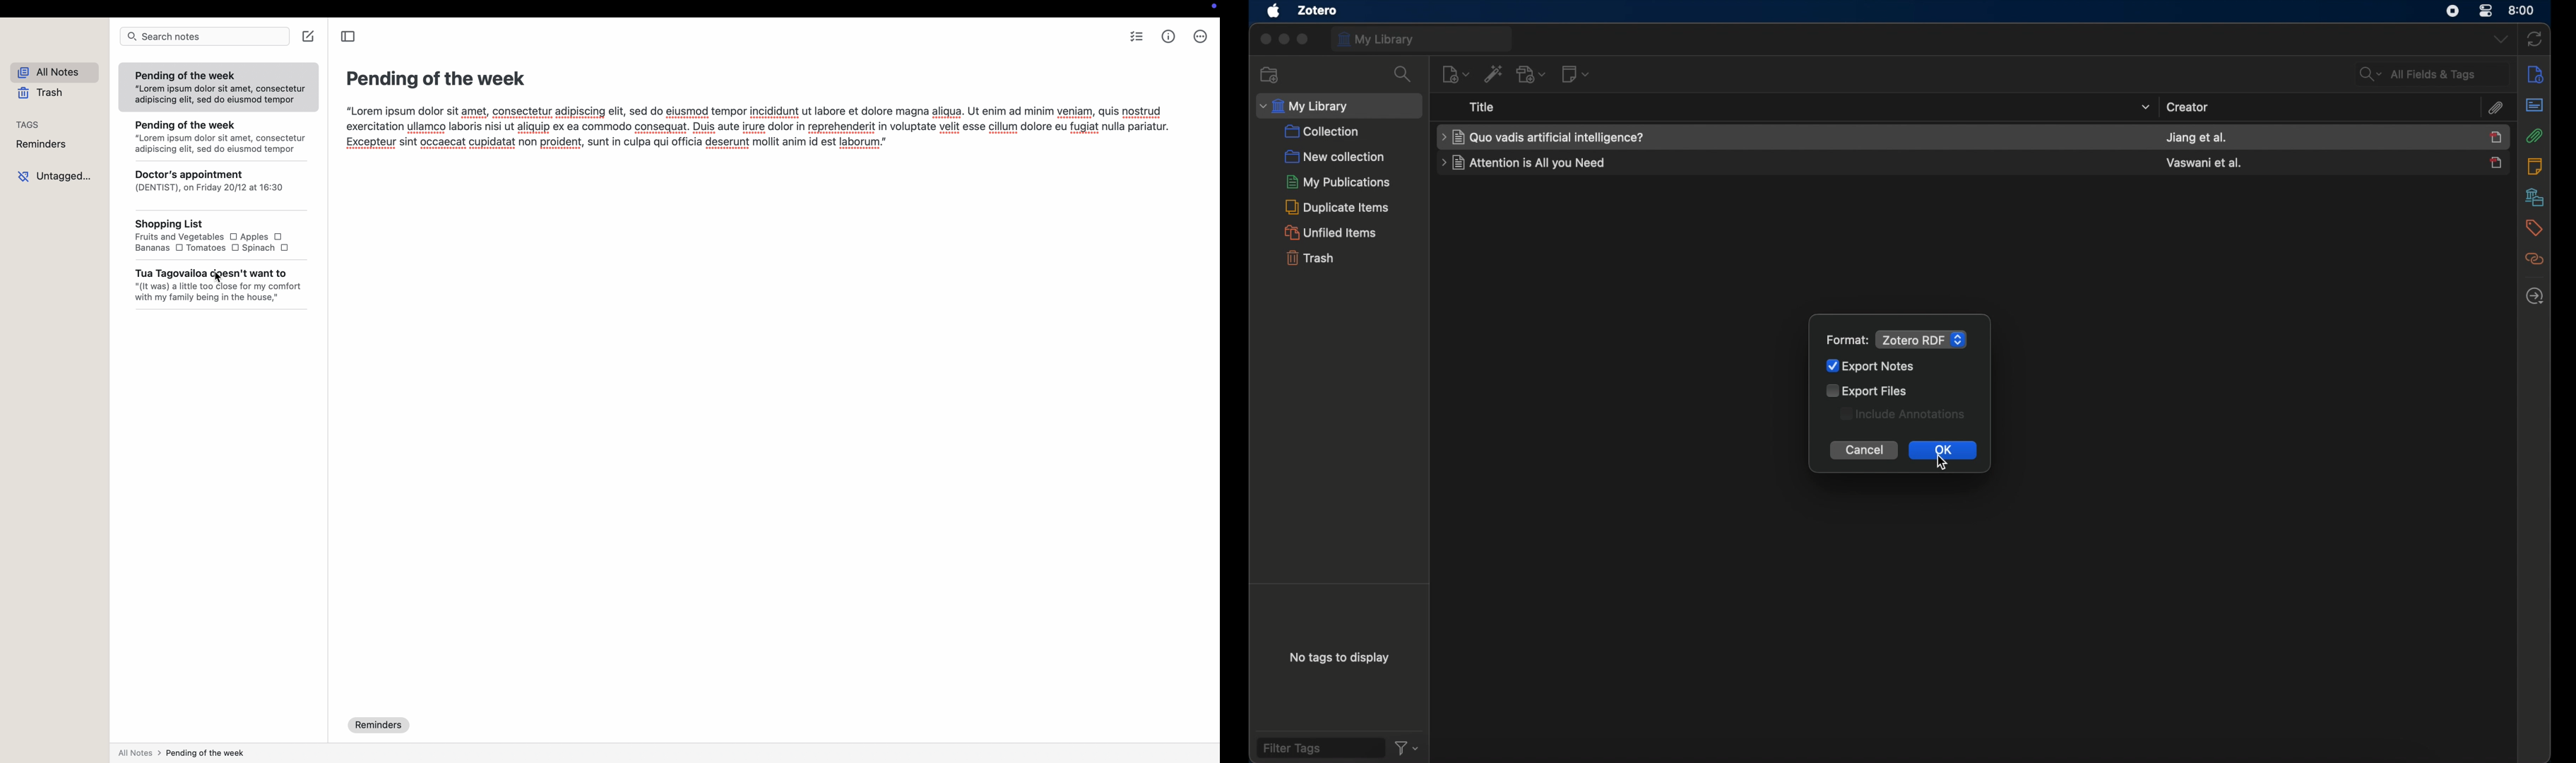  I want to click on tags, so click(31, 124).